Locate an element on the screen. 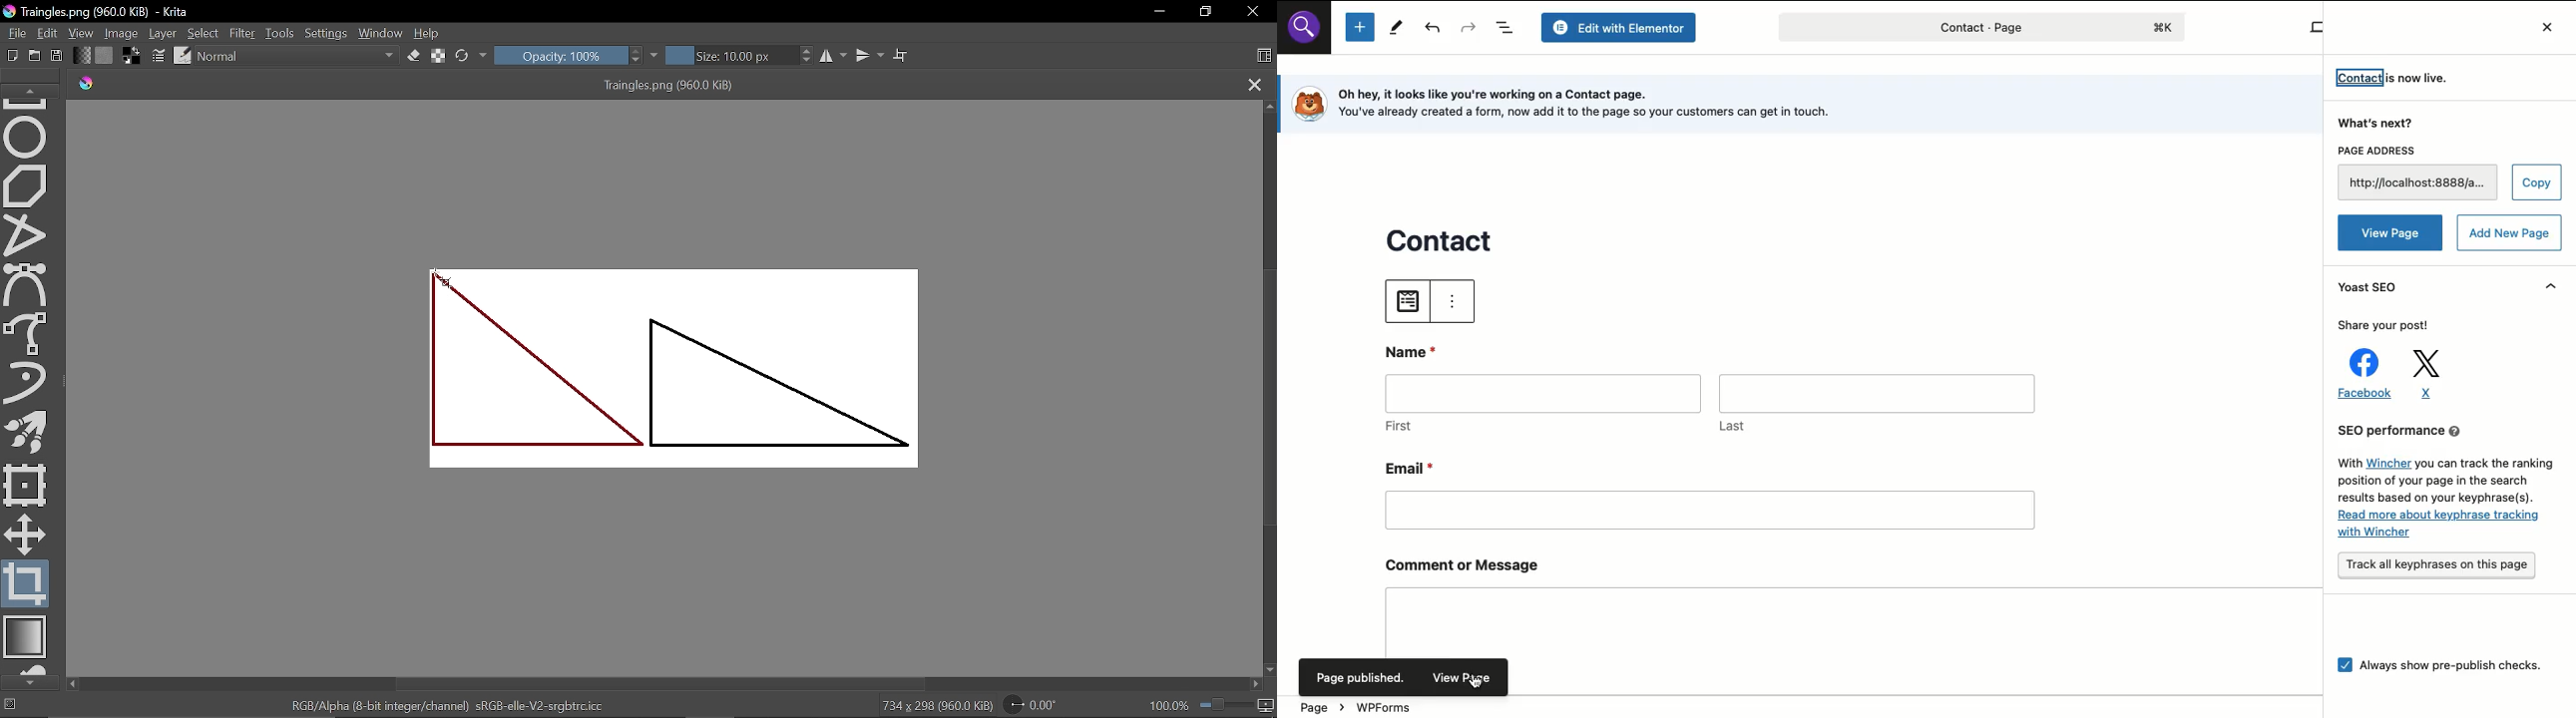 The height and width of the screenshot is (728, 2576). Copy is located at coordinates (2536, 183).